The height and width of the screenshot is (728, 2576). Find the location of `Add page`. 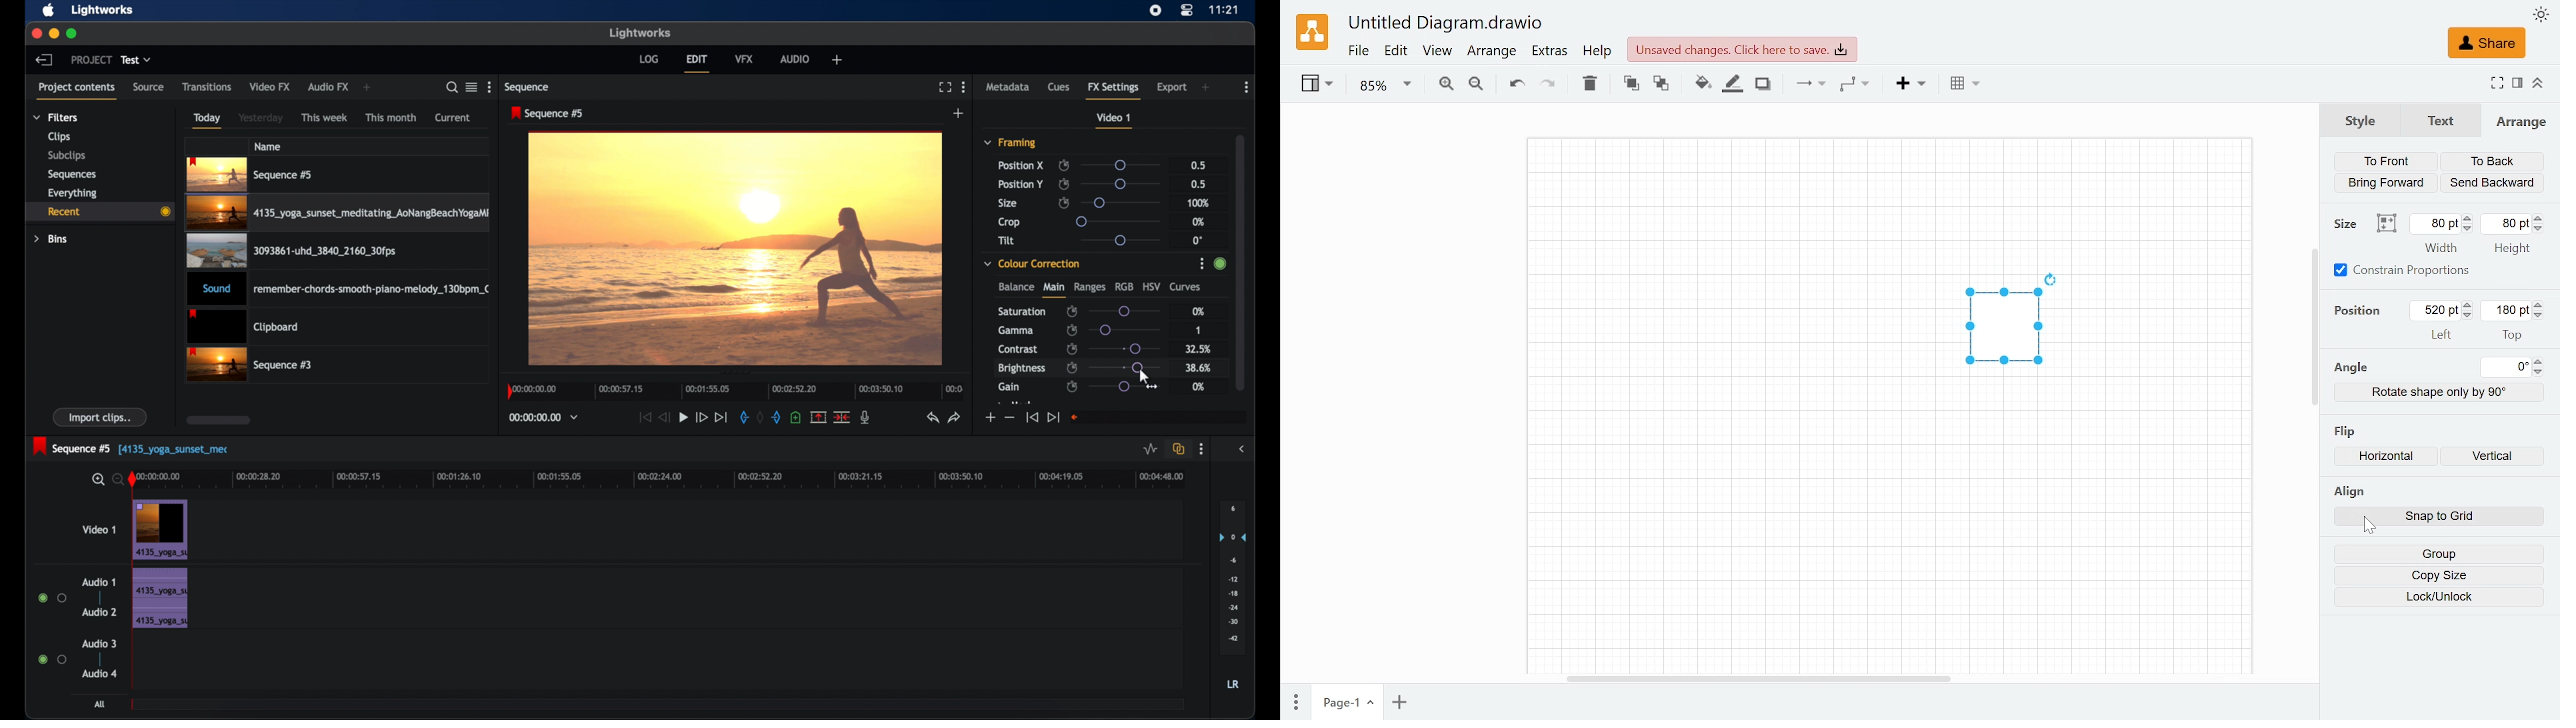

Add page is located at coordinates (1399, 703).